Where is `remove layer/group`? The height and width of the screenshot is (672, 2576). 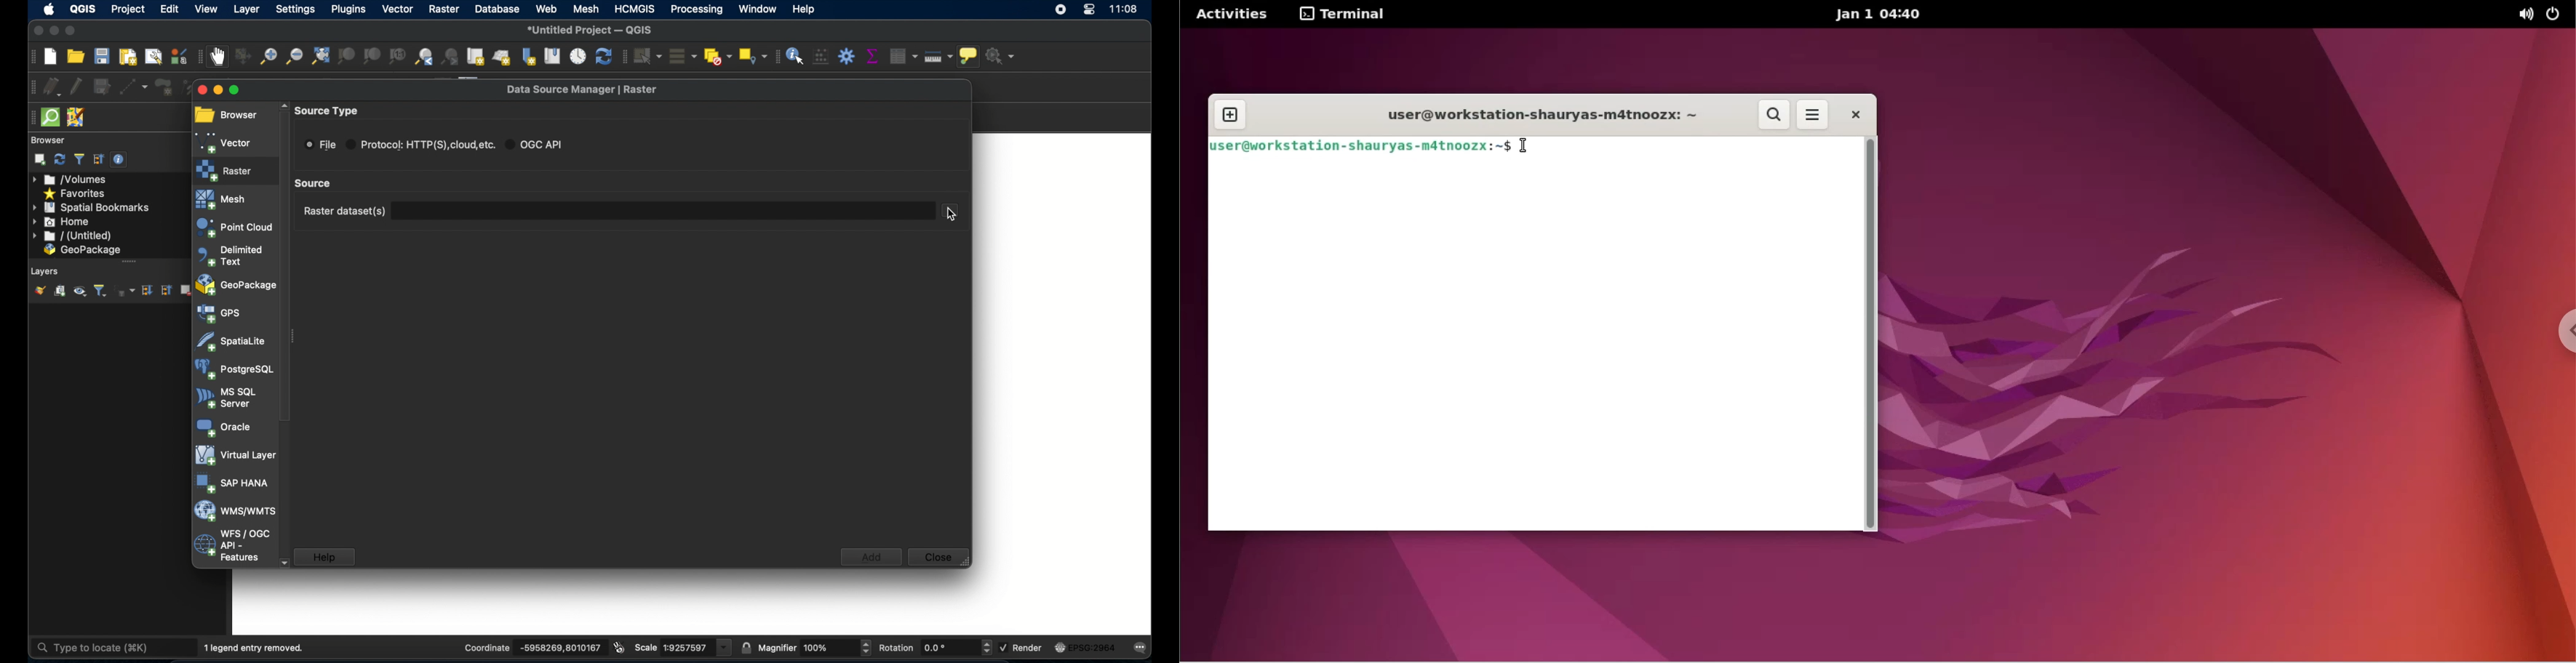 remove layer/group is located at coordinates (186, 290).